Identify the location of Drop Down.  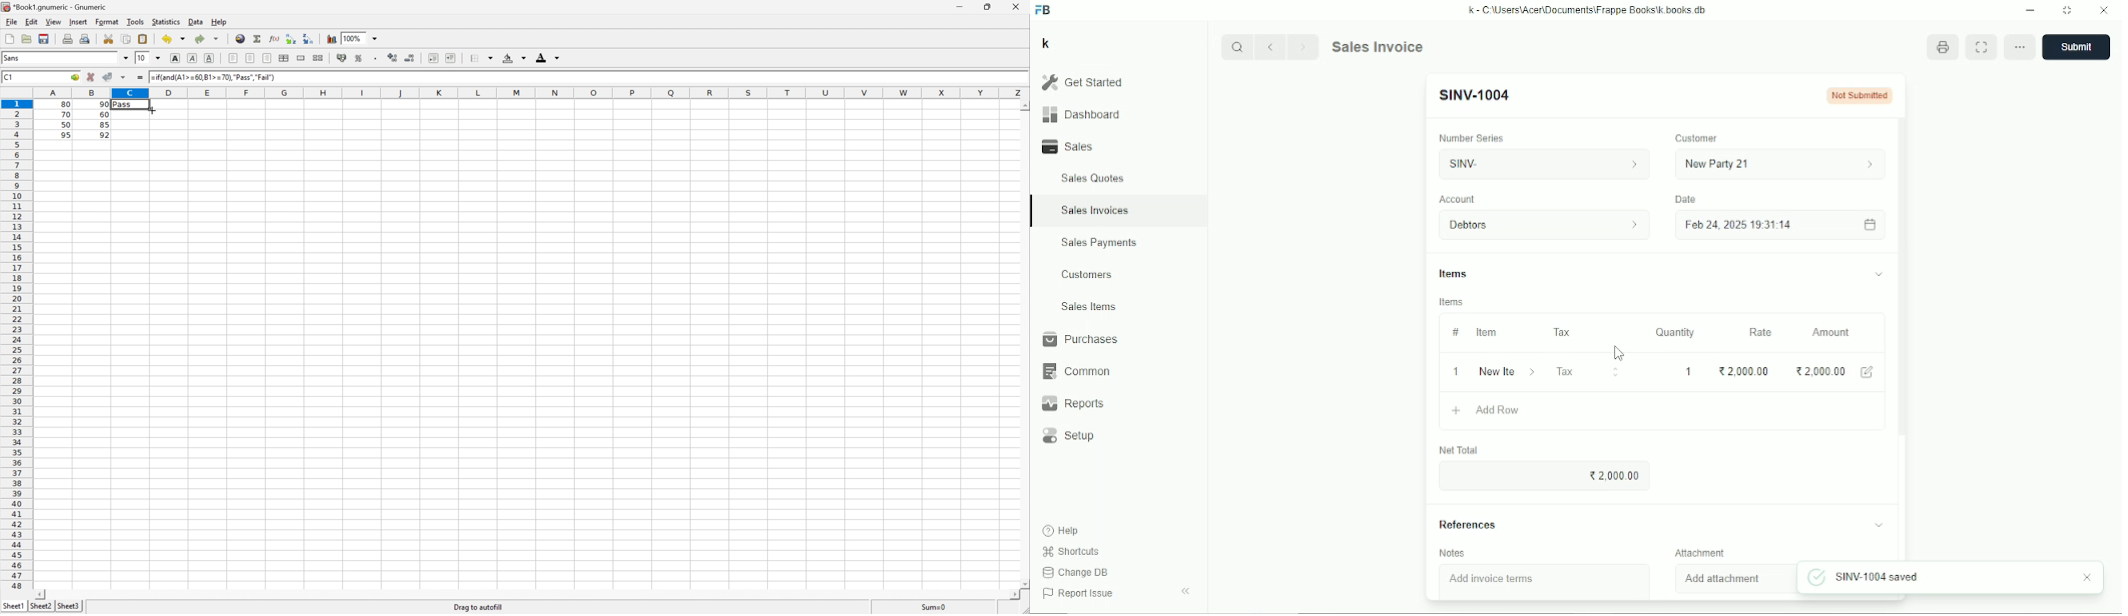
(216, 37).